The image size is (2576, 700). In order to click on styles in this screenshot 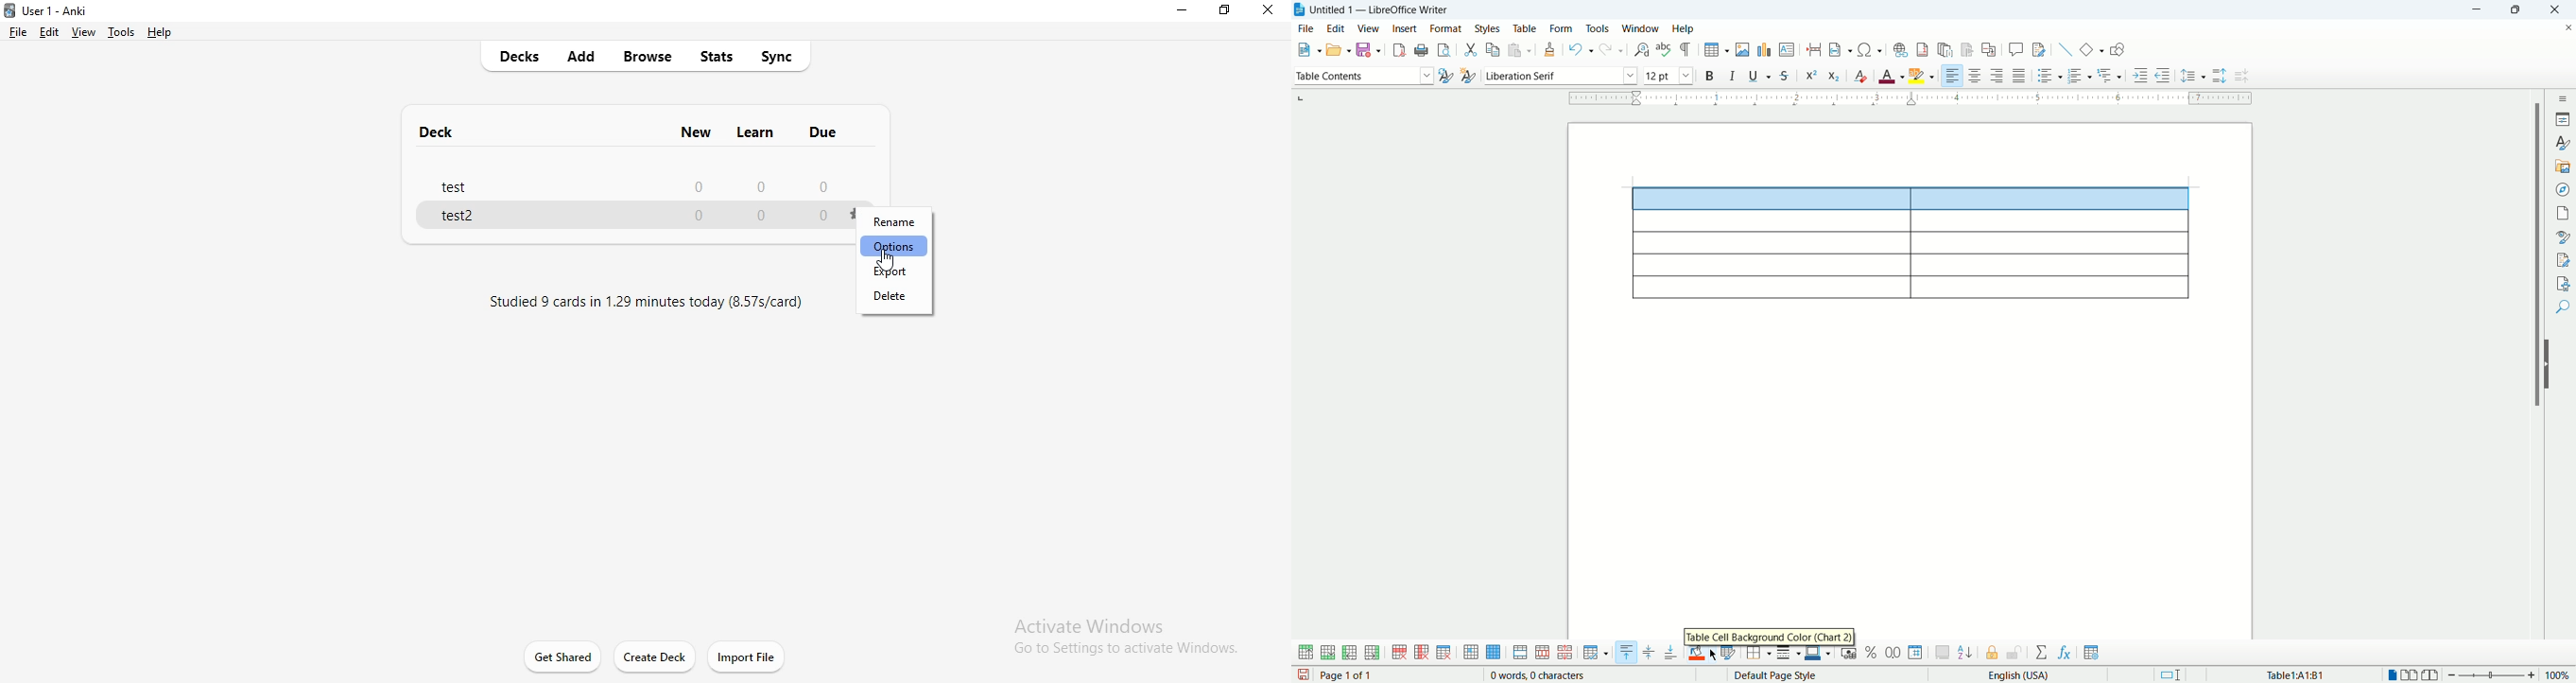, I will do `click(1489, 29)`.